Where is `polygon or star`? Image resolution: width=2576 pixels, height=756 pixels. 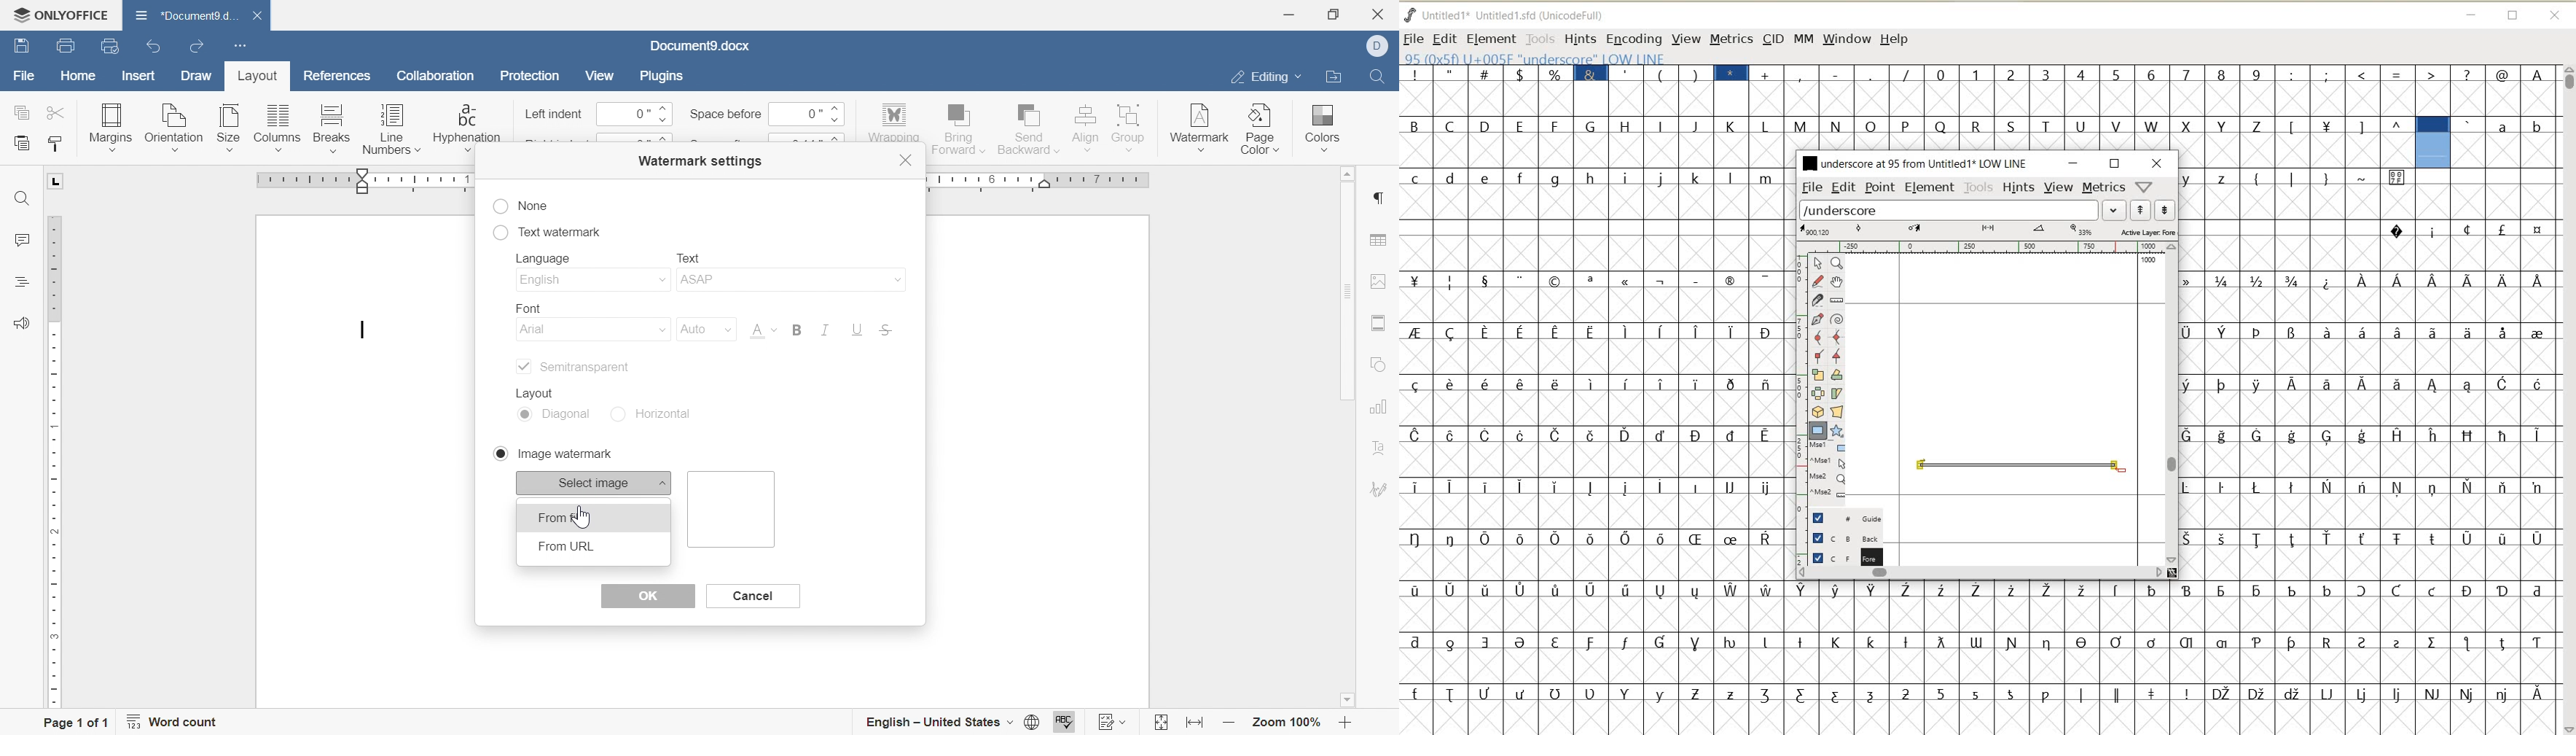 polygon or star is located at coordinates (1836, 431).